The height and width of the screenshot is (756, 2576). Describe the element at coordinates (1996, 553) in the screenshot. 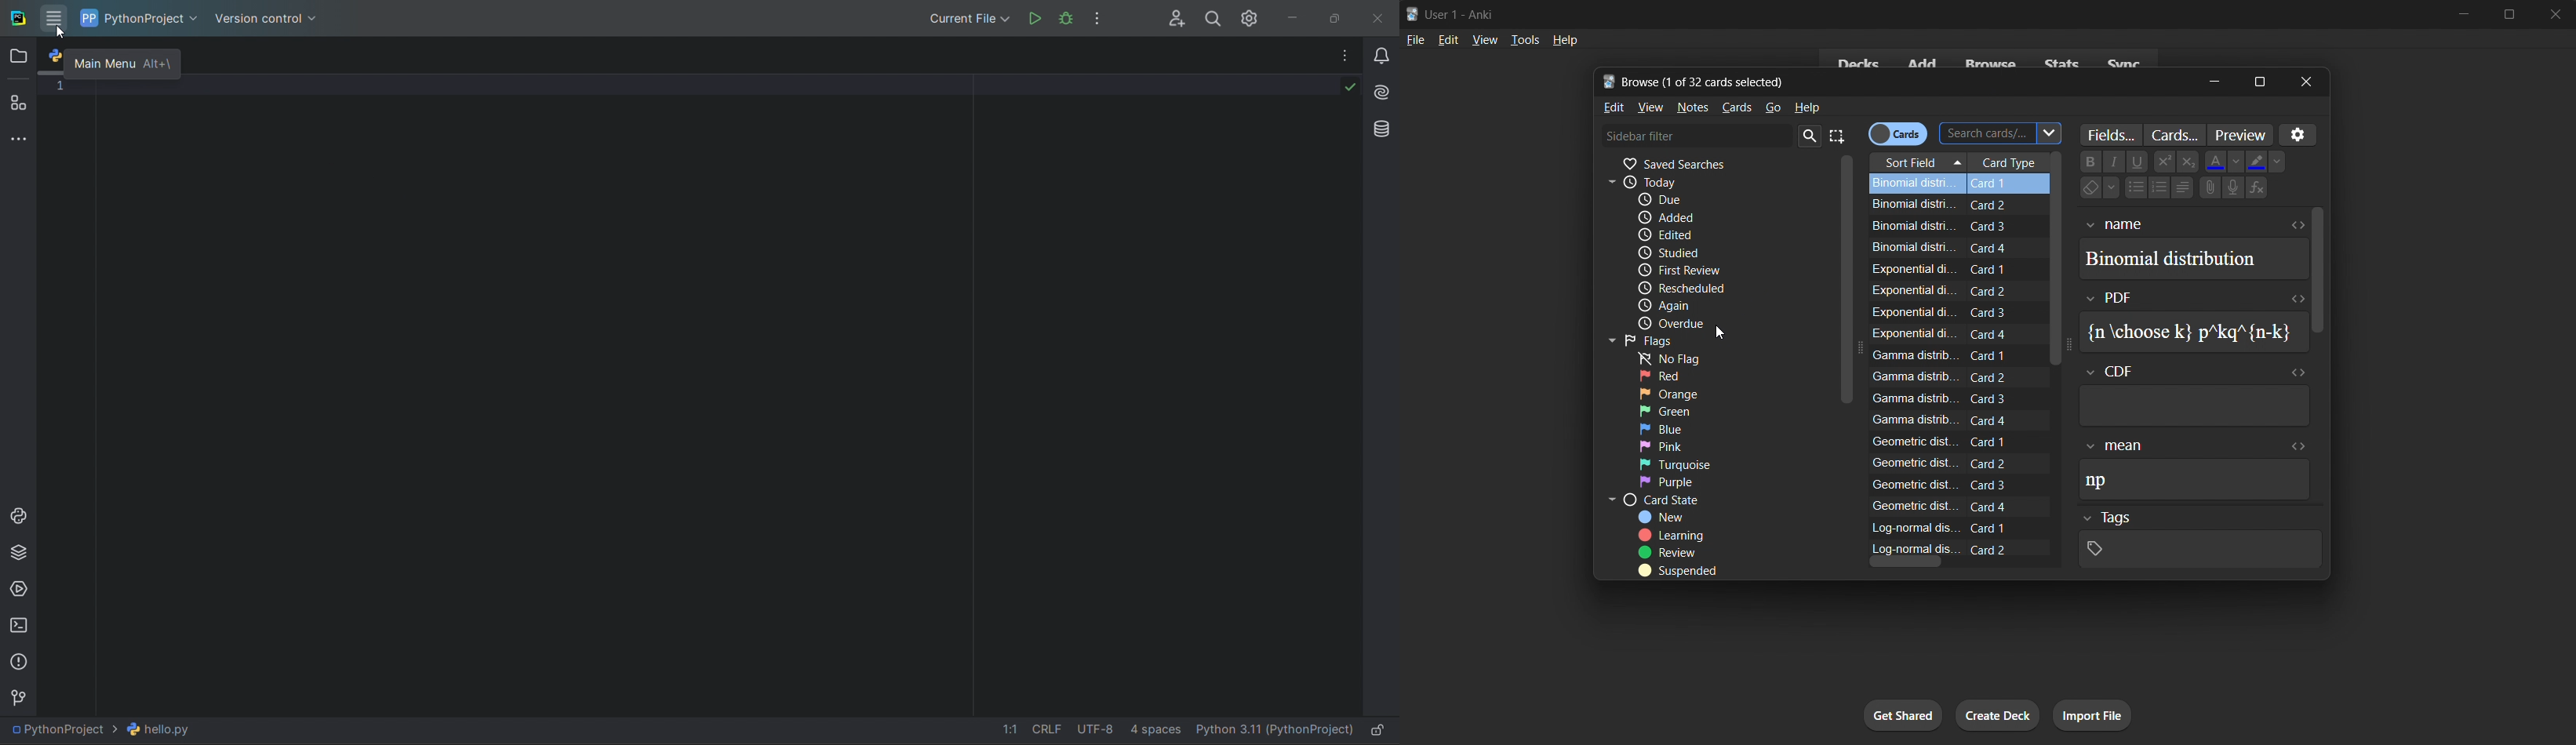

I see `Card 2` at that location.